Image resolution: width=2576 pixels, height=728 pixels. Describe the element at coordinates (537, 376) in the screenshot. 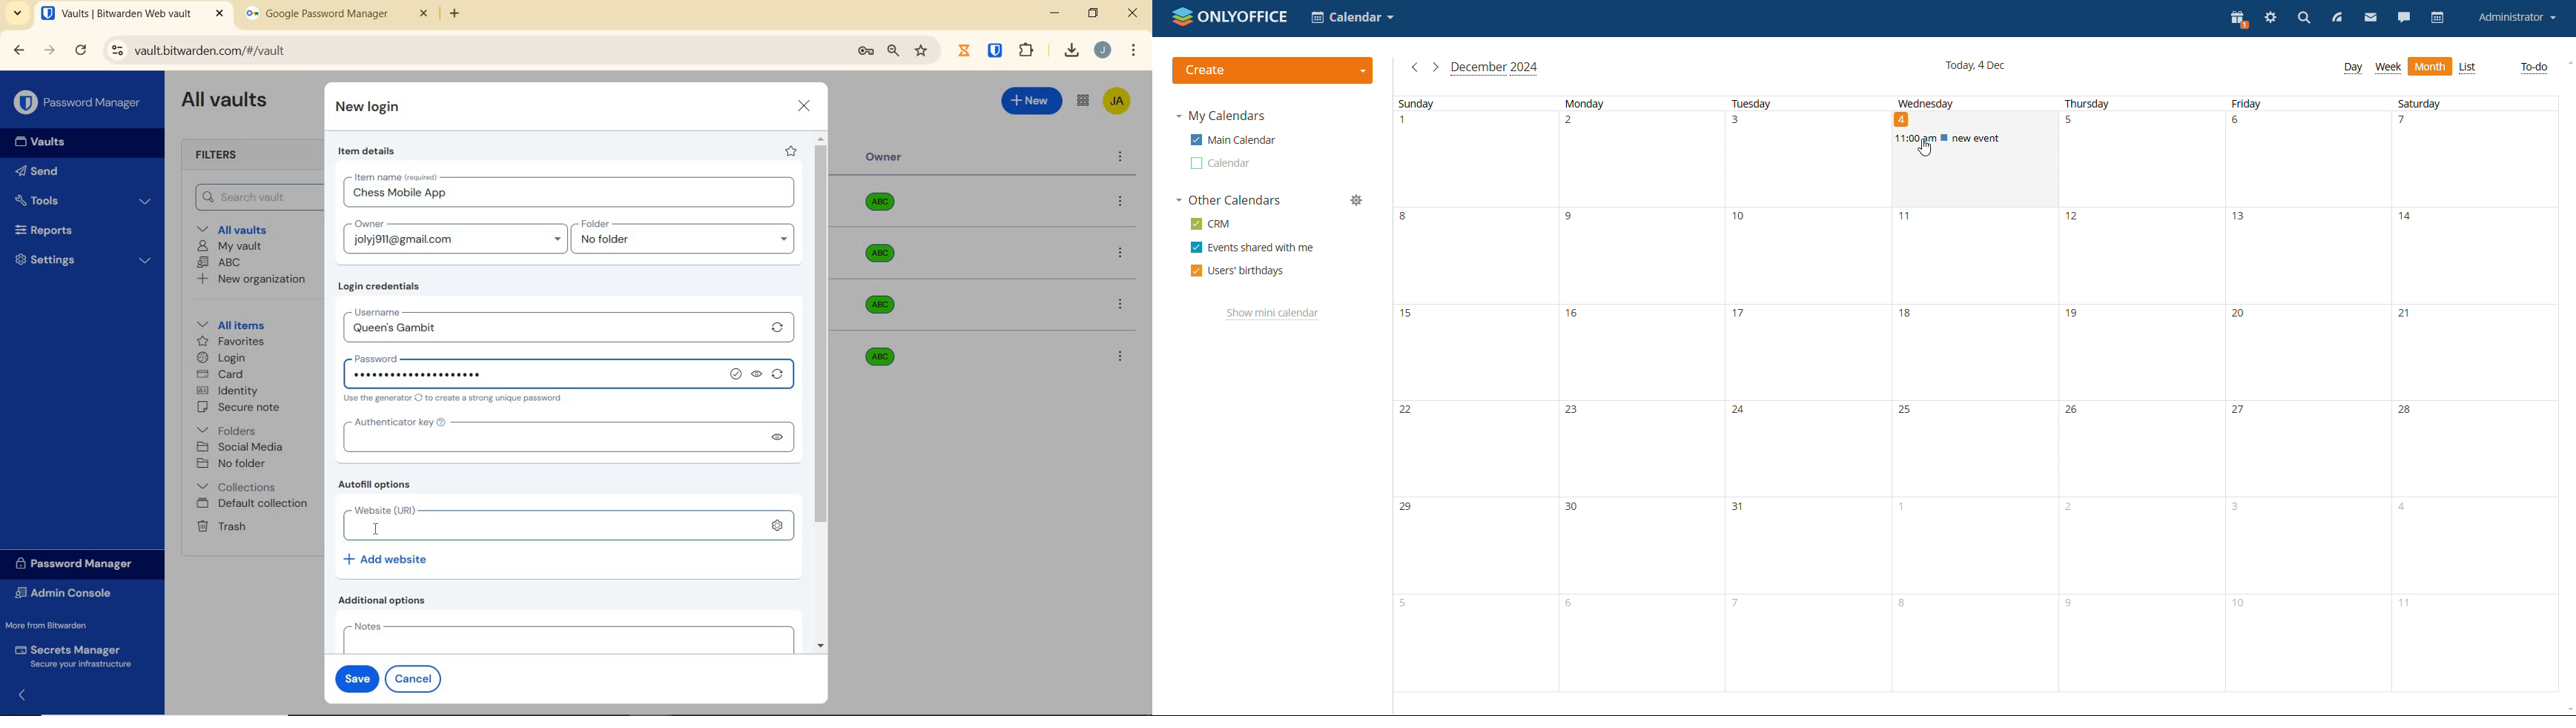

I see `password added` at that location.